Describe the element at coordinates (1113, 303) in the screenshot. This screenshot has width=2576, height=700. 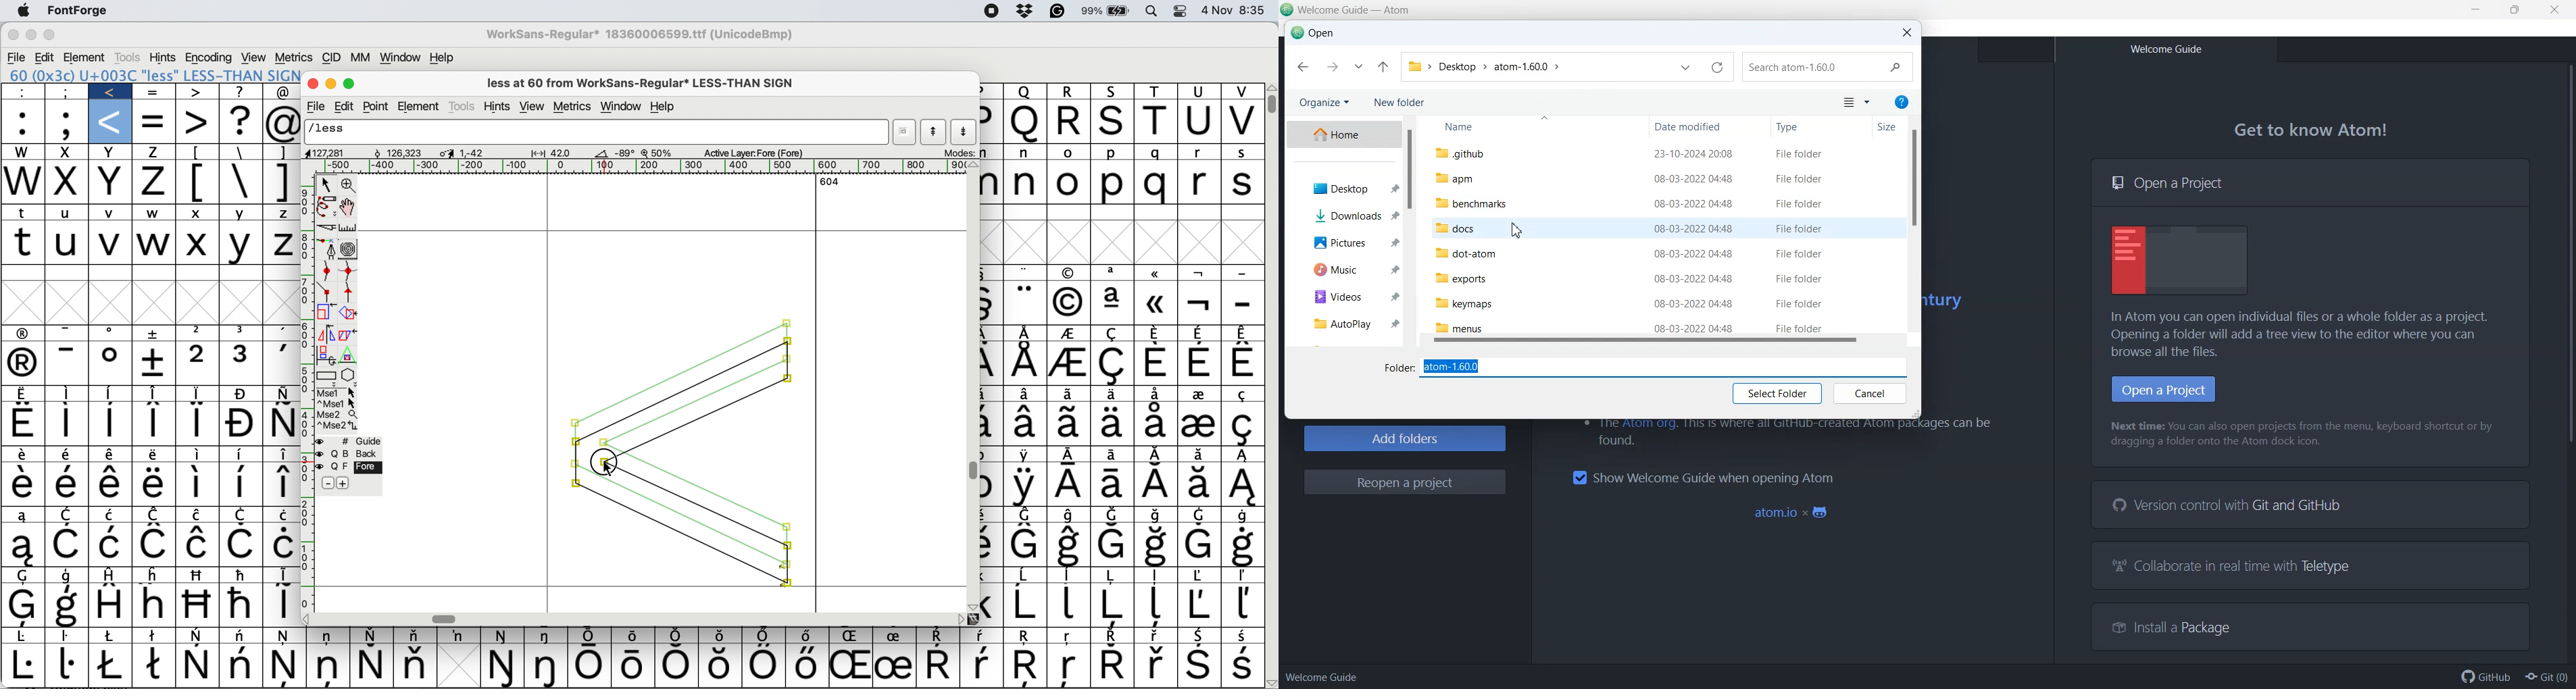
I see `Symbol` at that location.